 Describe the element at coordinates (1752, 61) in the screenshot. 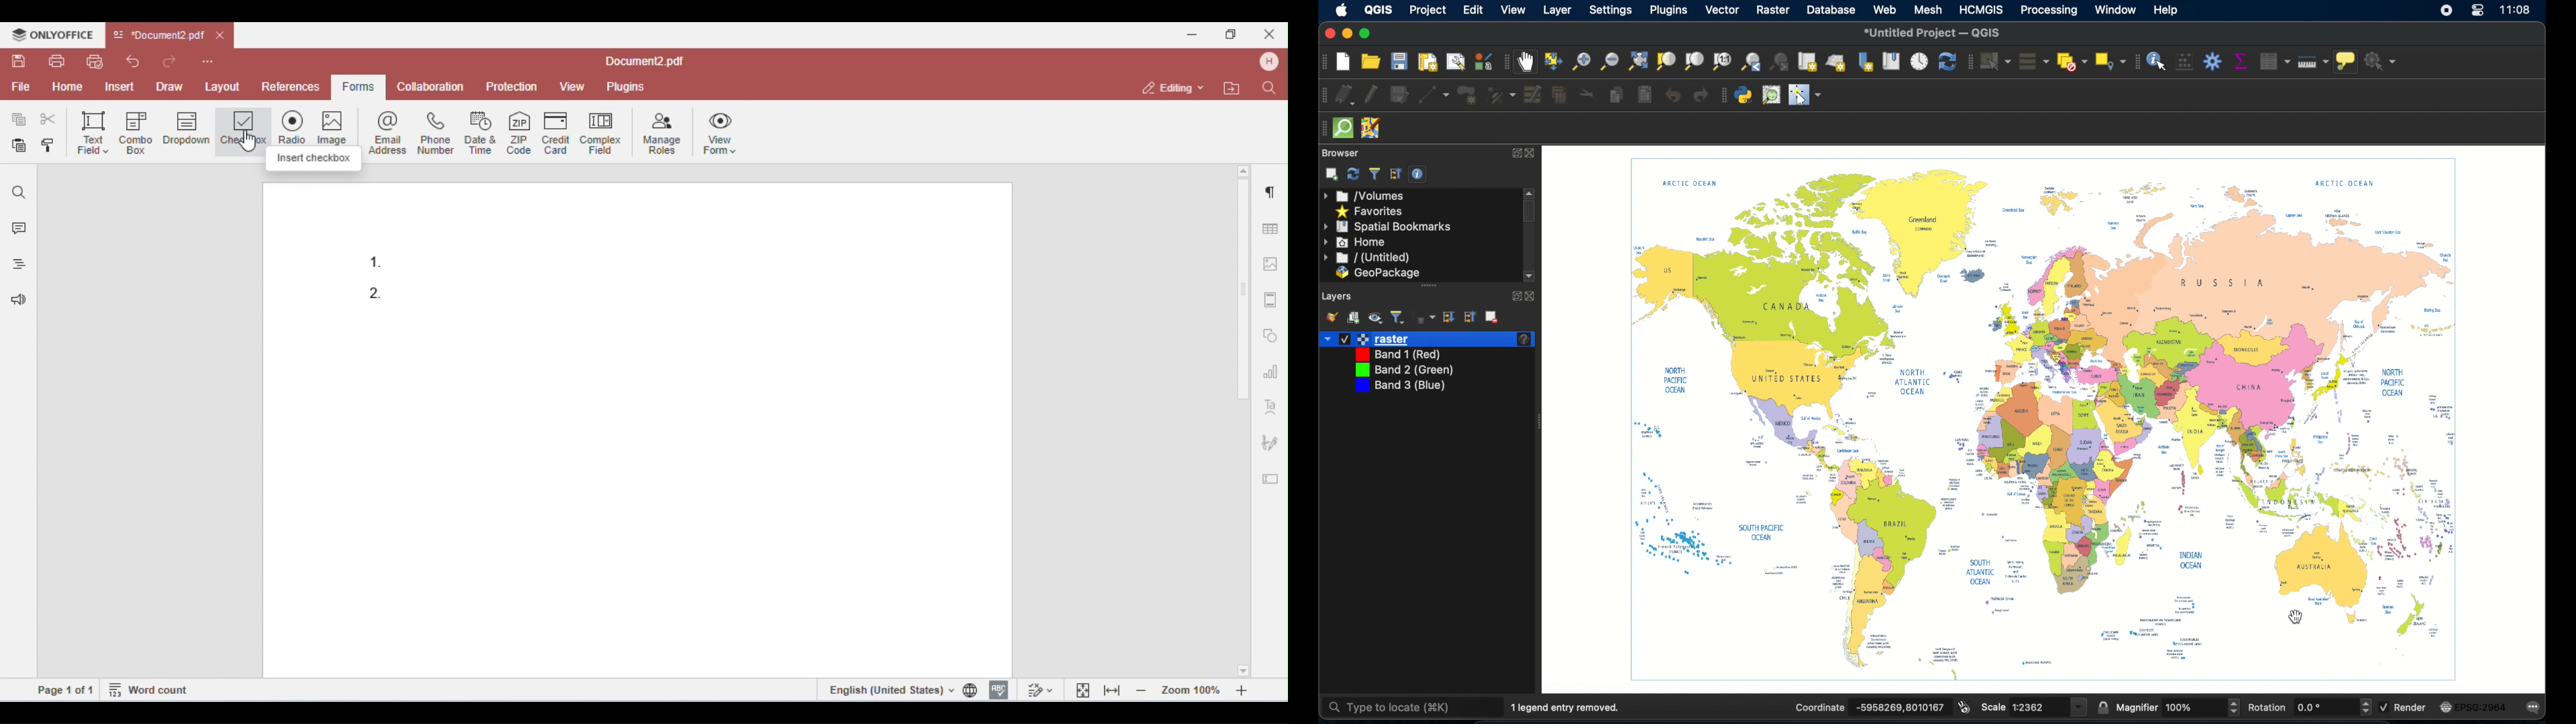

I see `zoom last` at that location.